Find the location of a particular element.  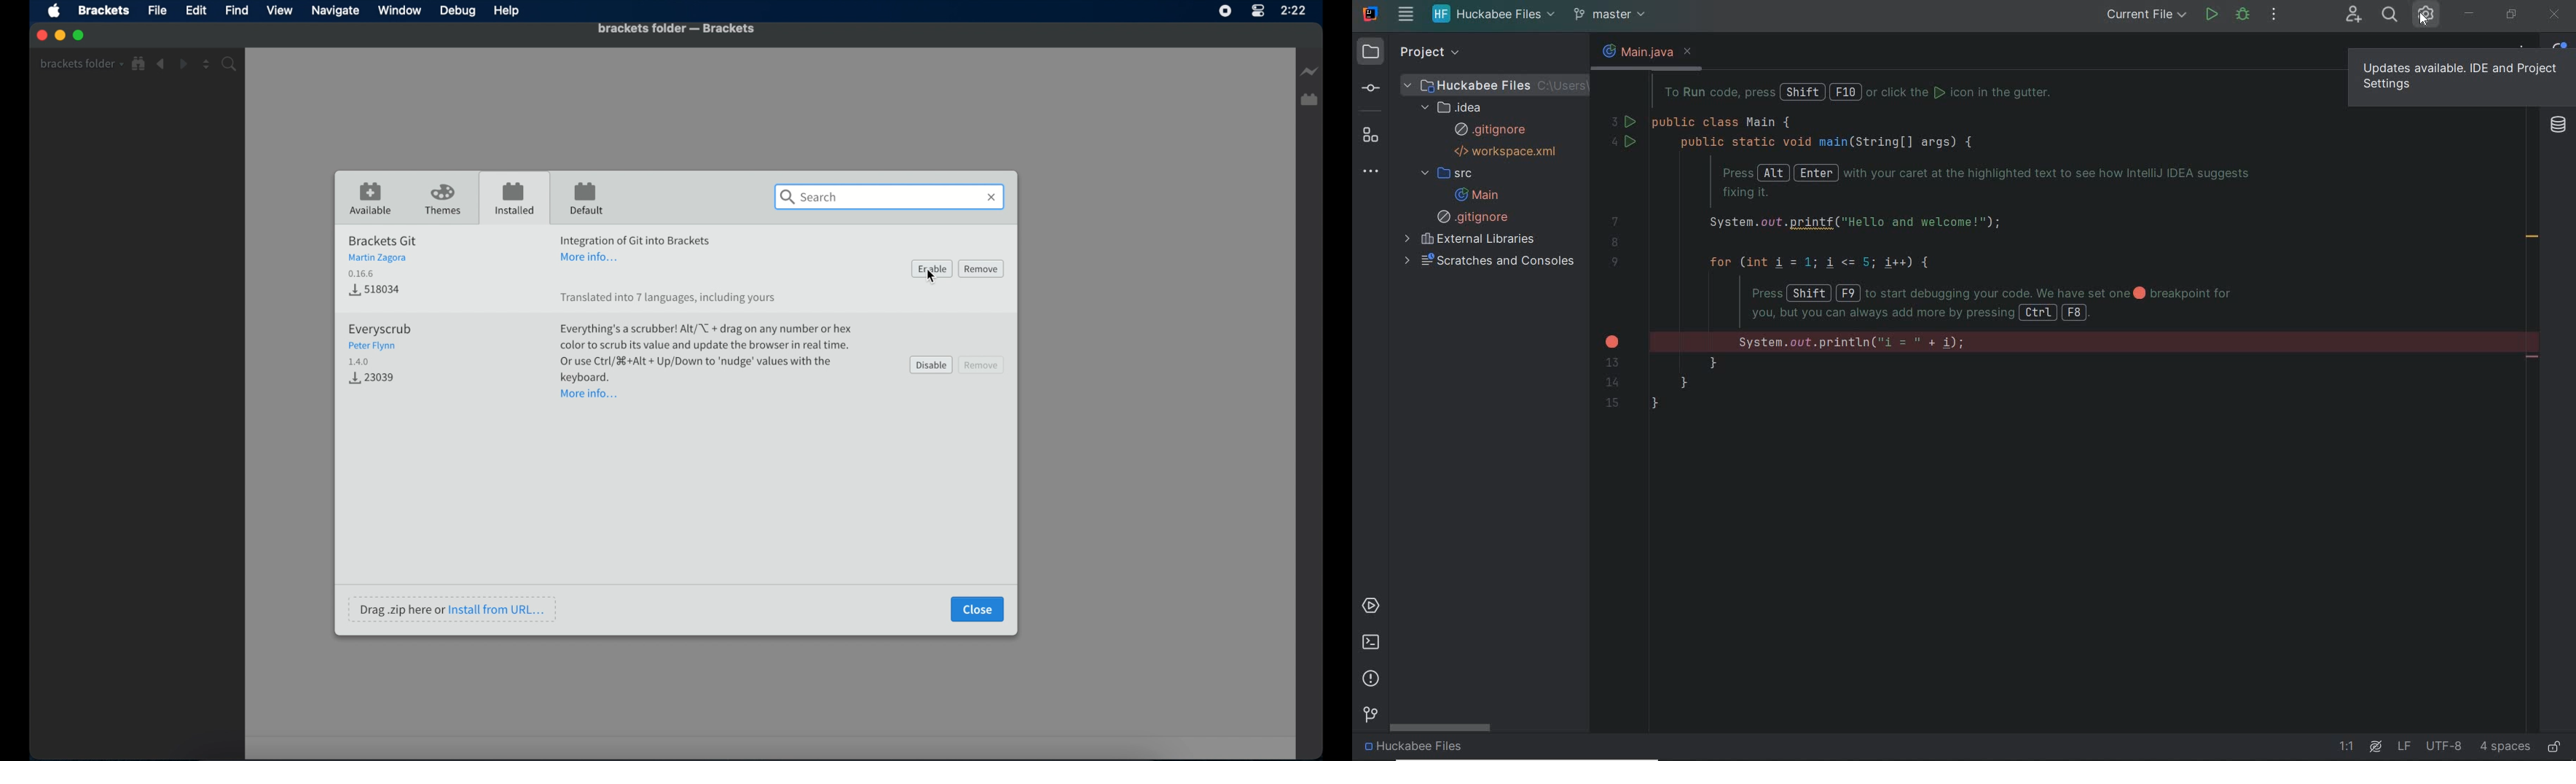

workspace.xml is located at coordinates (1508, 151).